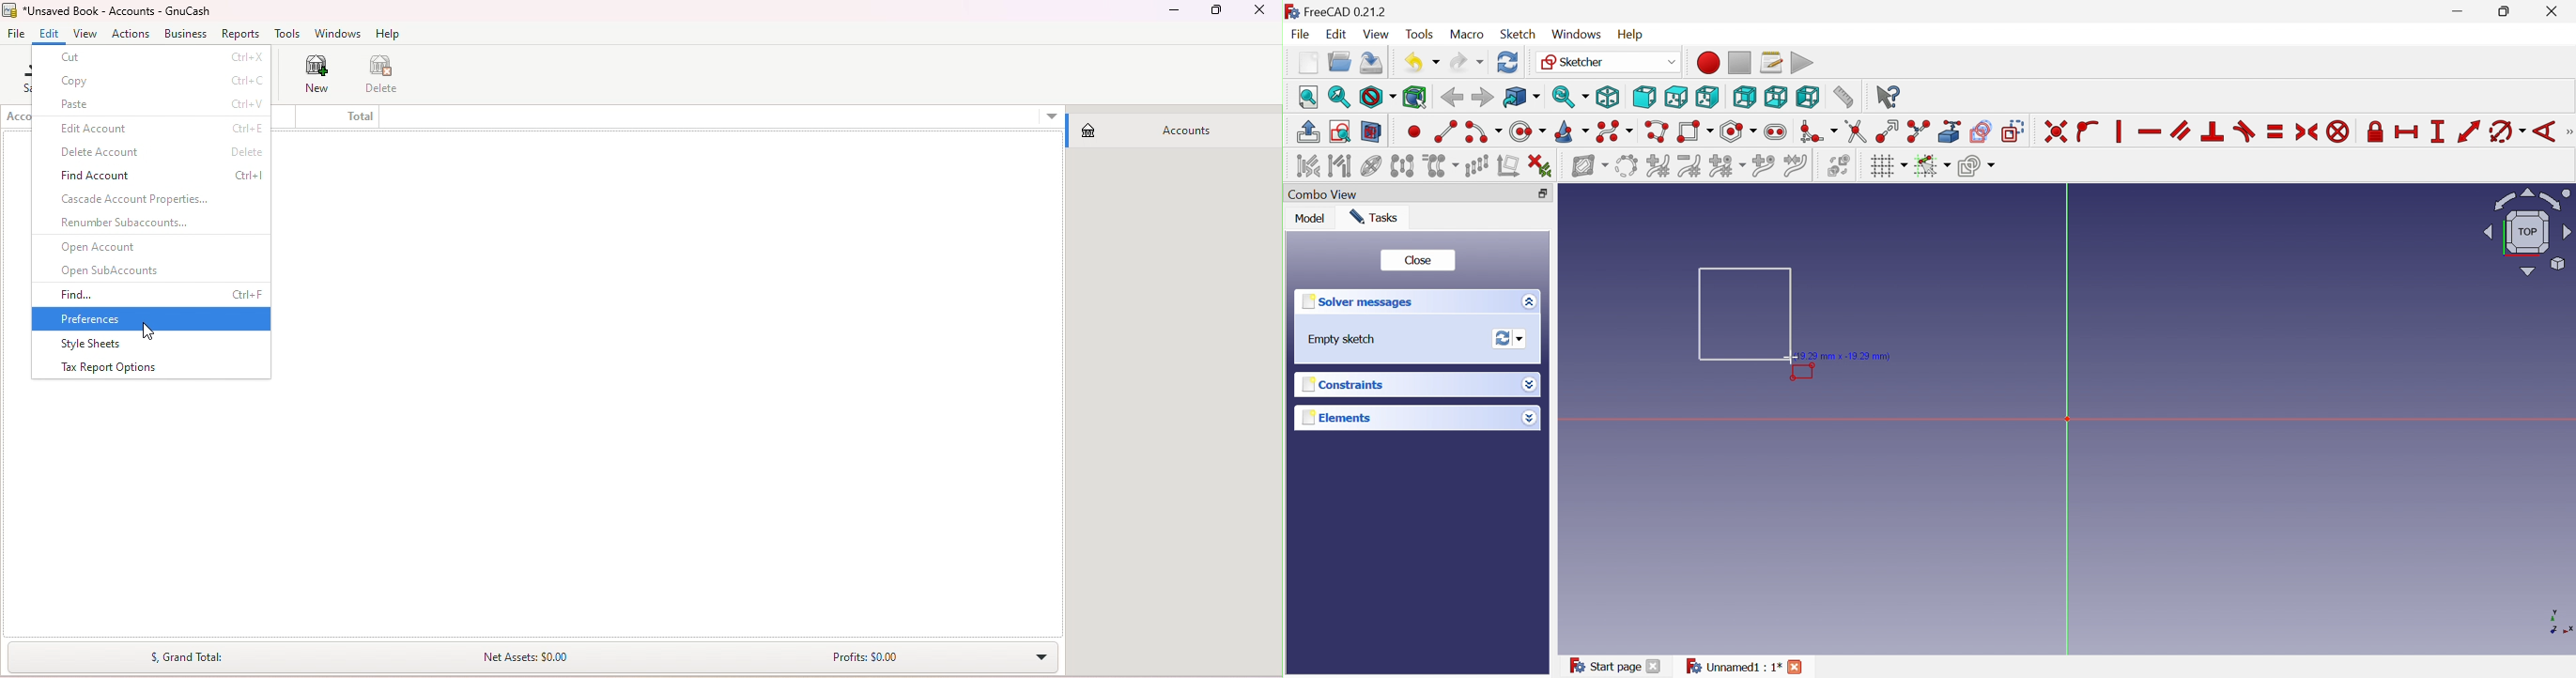 The image size is (2576, 700). What do you see at coordinates (2461, 12) in the screenshot?
I see `Minimize` at bounding box center [2461, 12].